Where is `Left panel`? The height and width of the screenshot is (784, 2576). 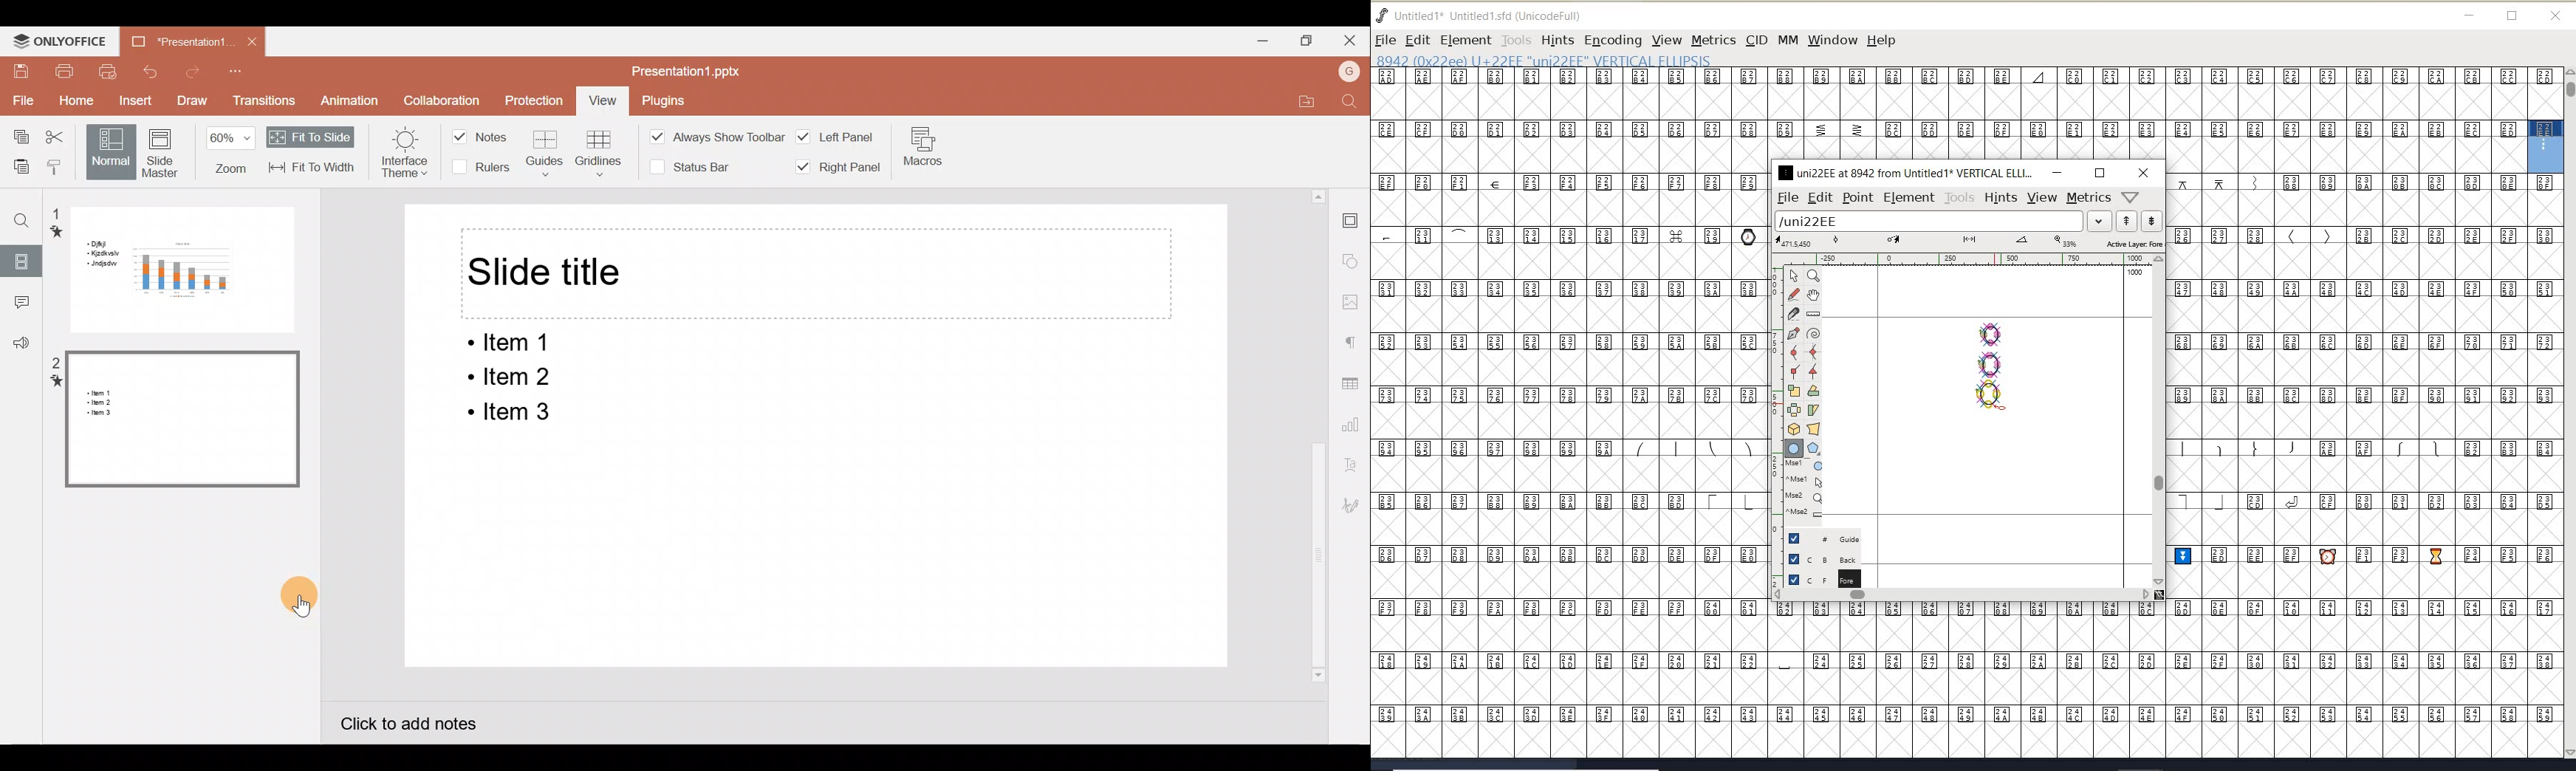
Left panel is located at coordinates (838, 136).